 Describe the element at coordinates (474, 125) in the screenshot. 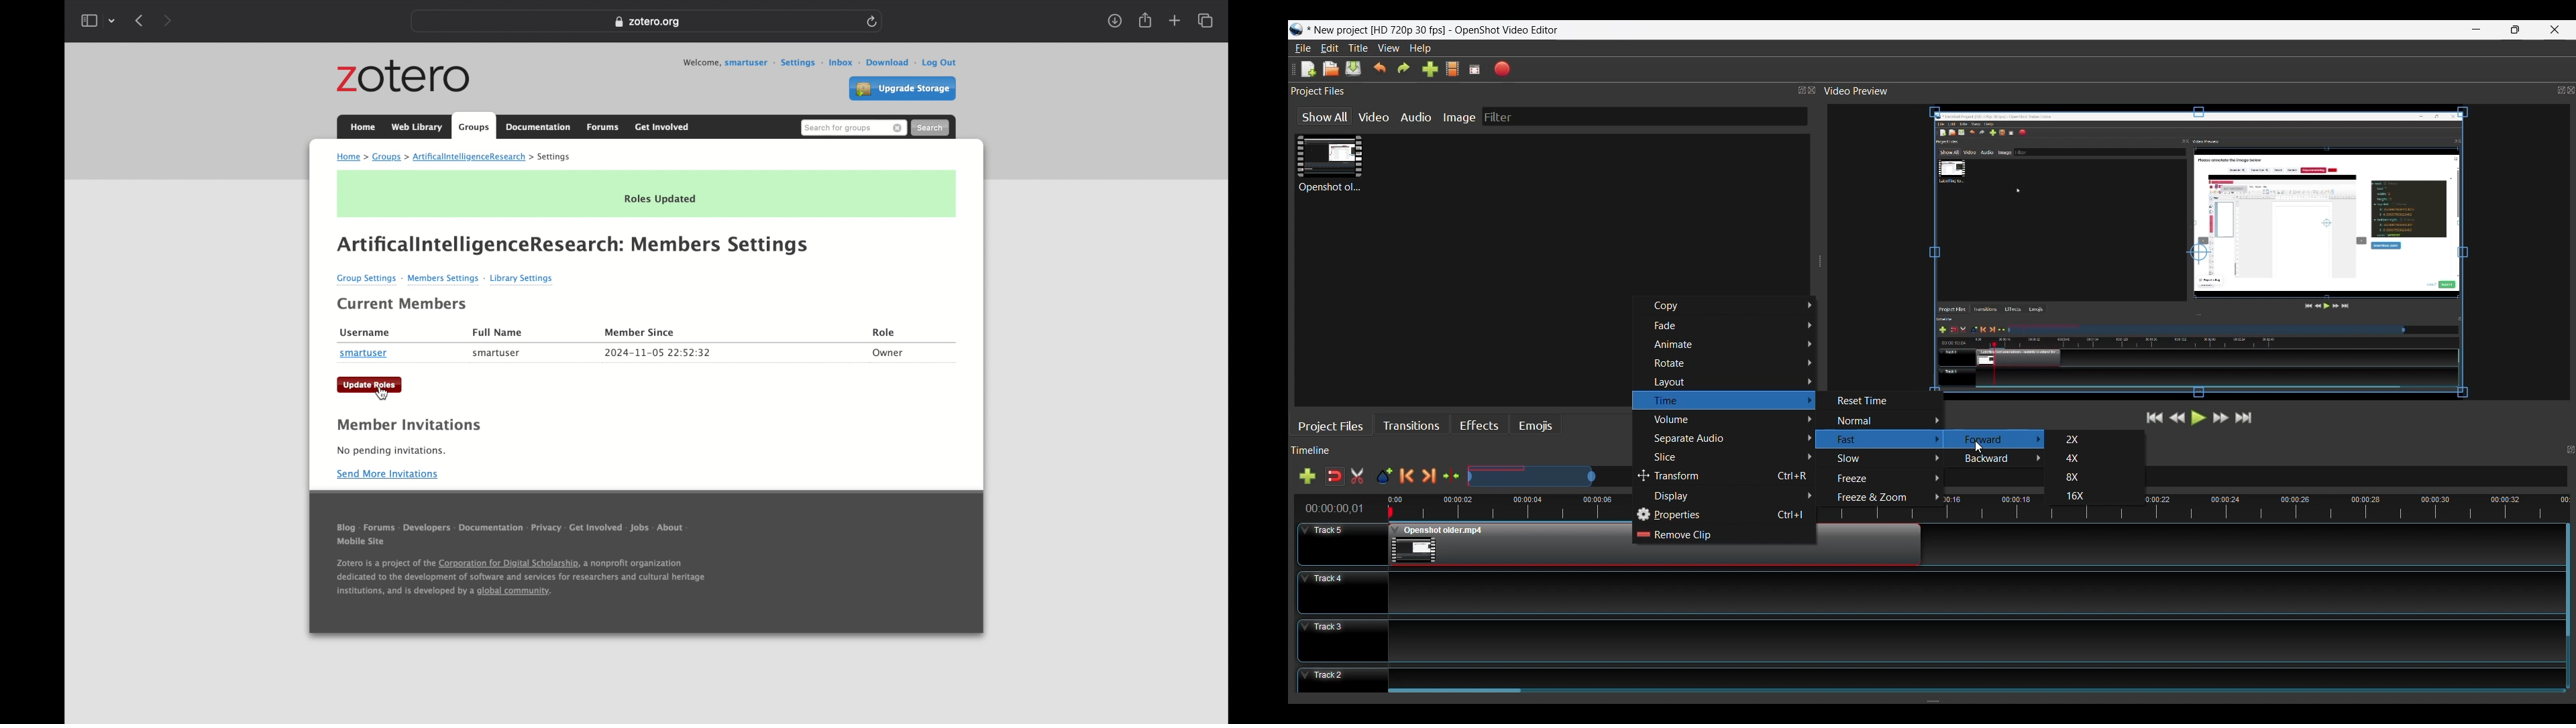

I see `groups` at that location.